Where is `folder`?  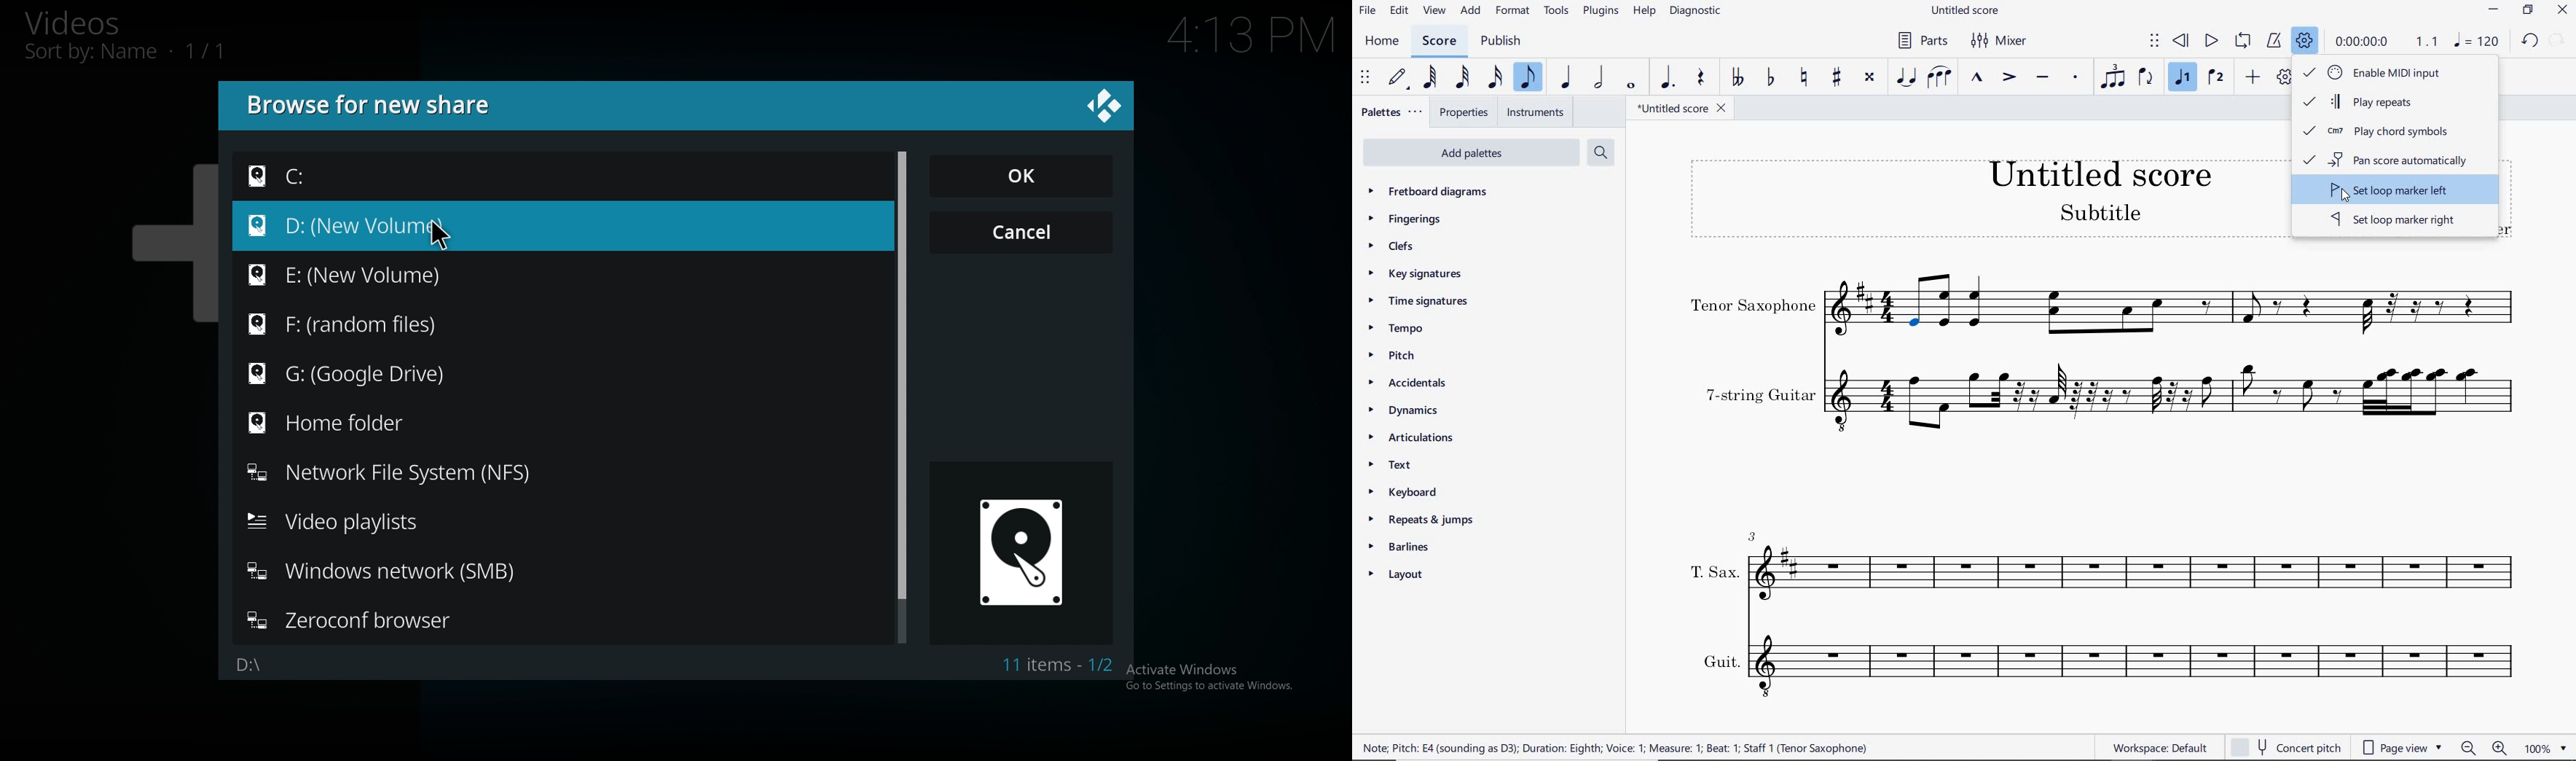 folder is located at coordinates (364, 376).